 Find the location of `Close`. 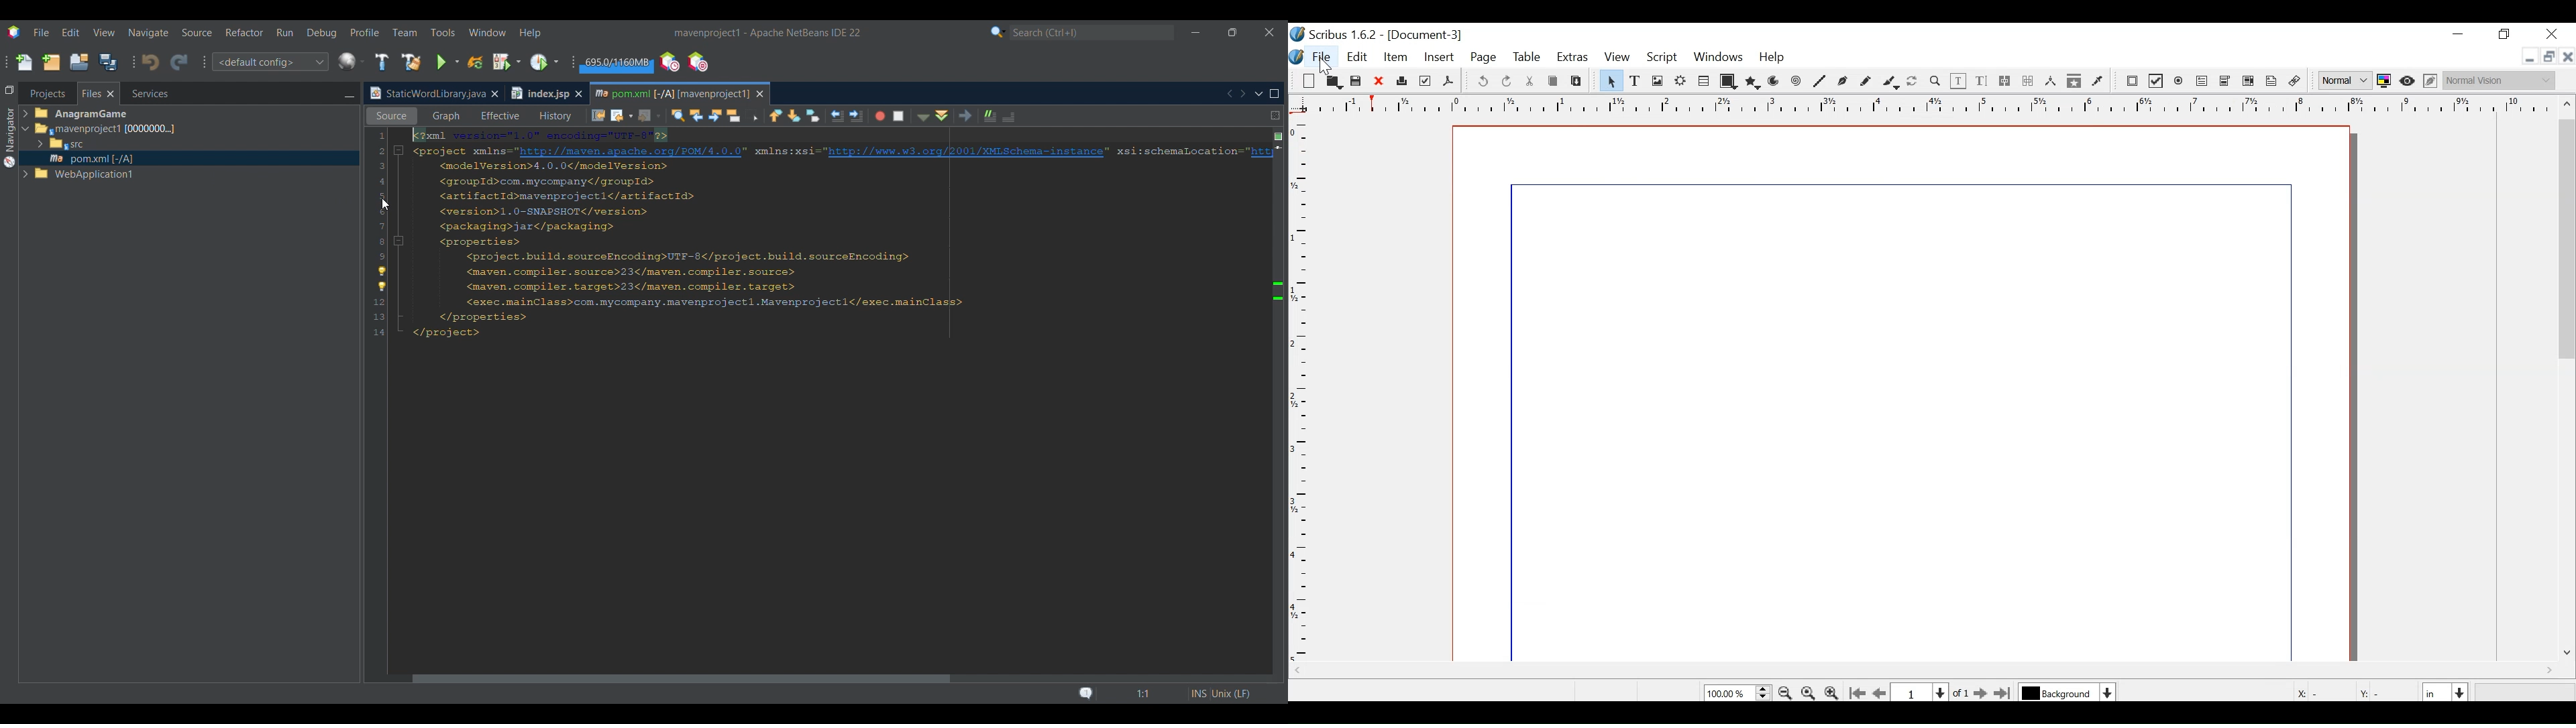

Close is located at coordinates (1379, 82).